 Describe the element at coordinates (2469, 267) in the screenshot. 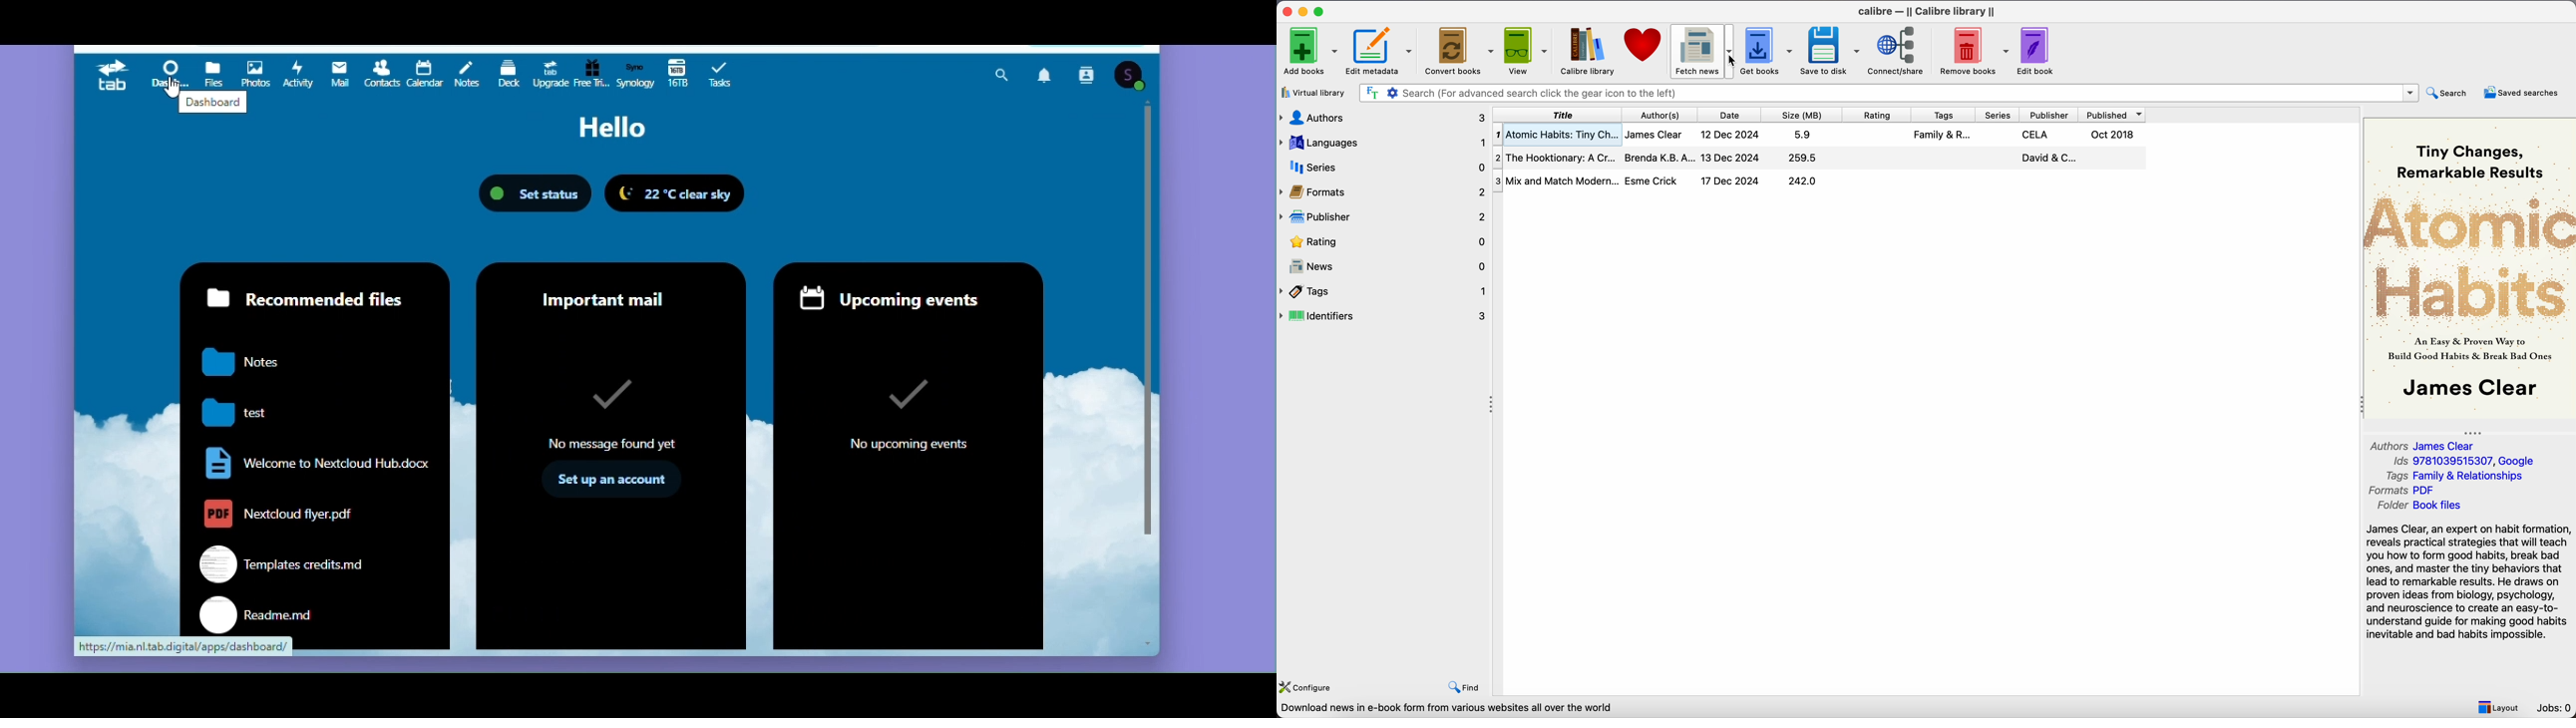

I see `book cover preview` at that location.